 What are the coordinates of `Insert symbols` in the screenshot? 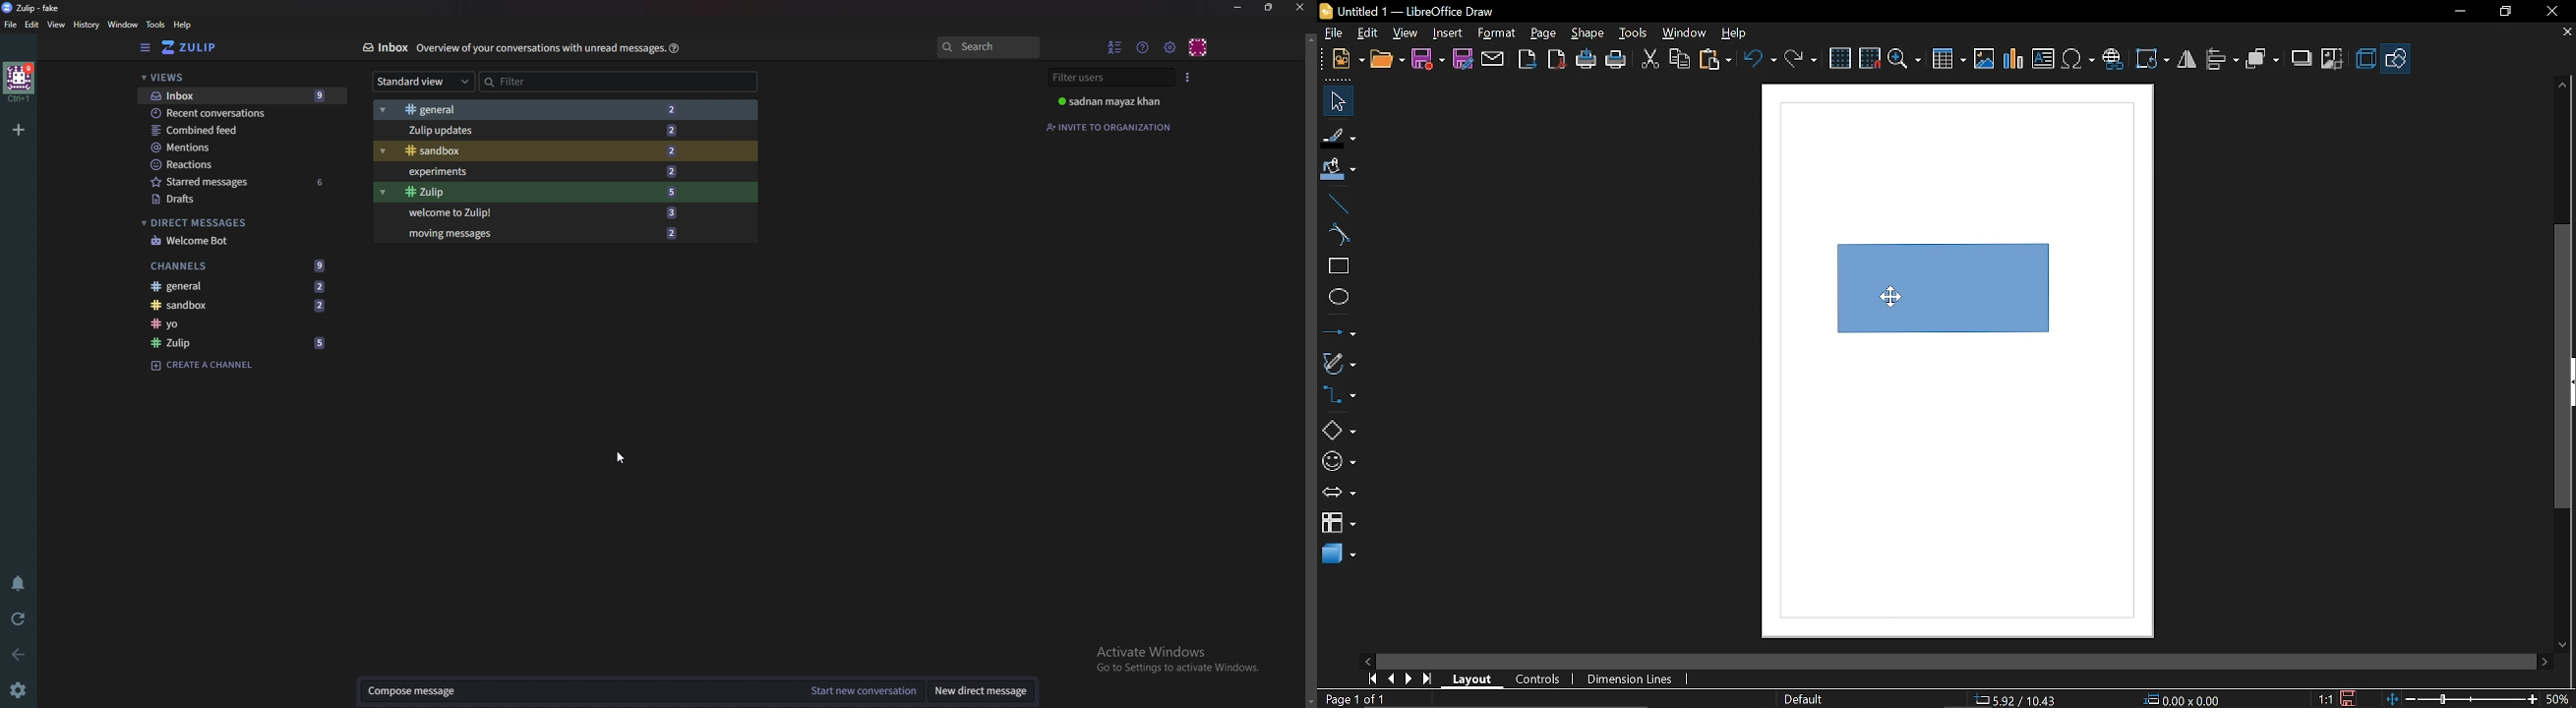 It's located at (2079, 60).